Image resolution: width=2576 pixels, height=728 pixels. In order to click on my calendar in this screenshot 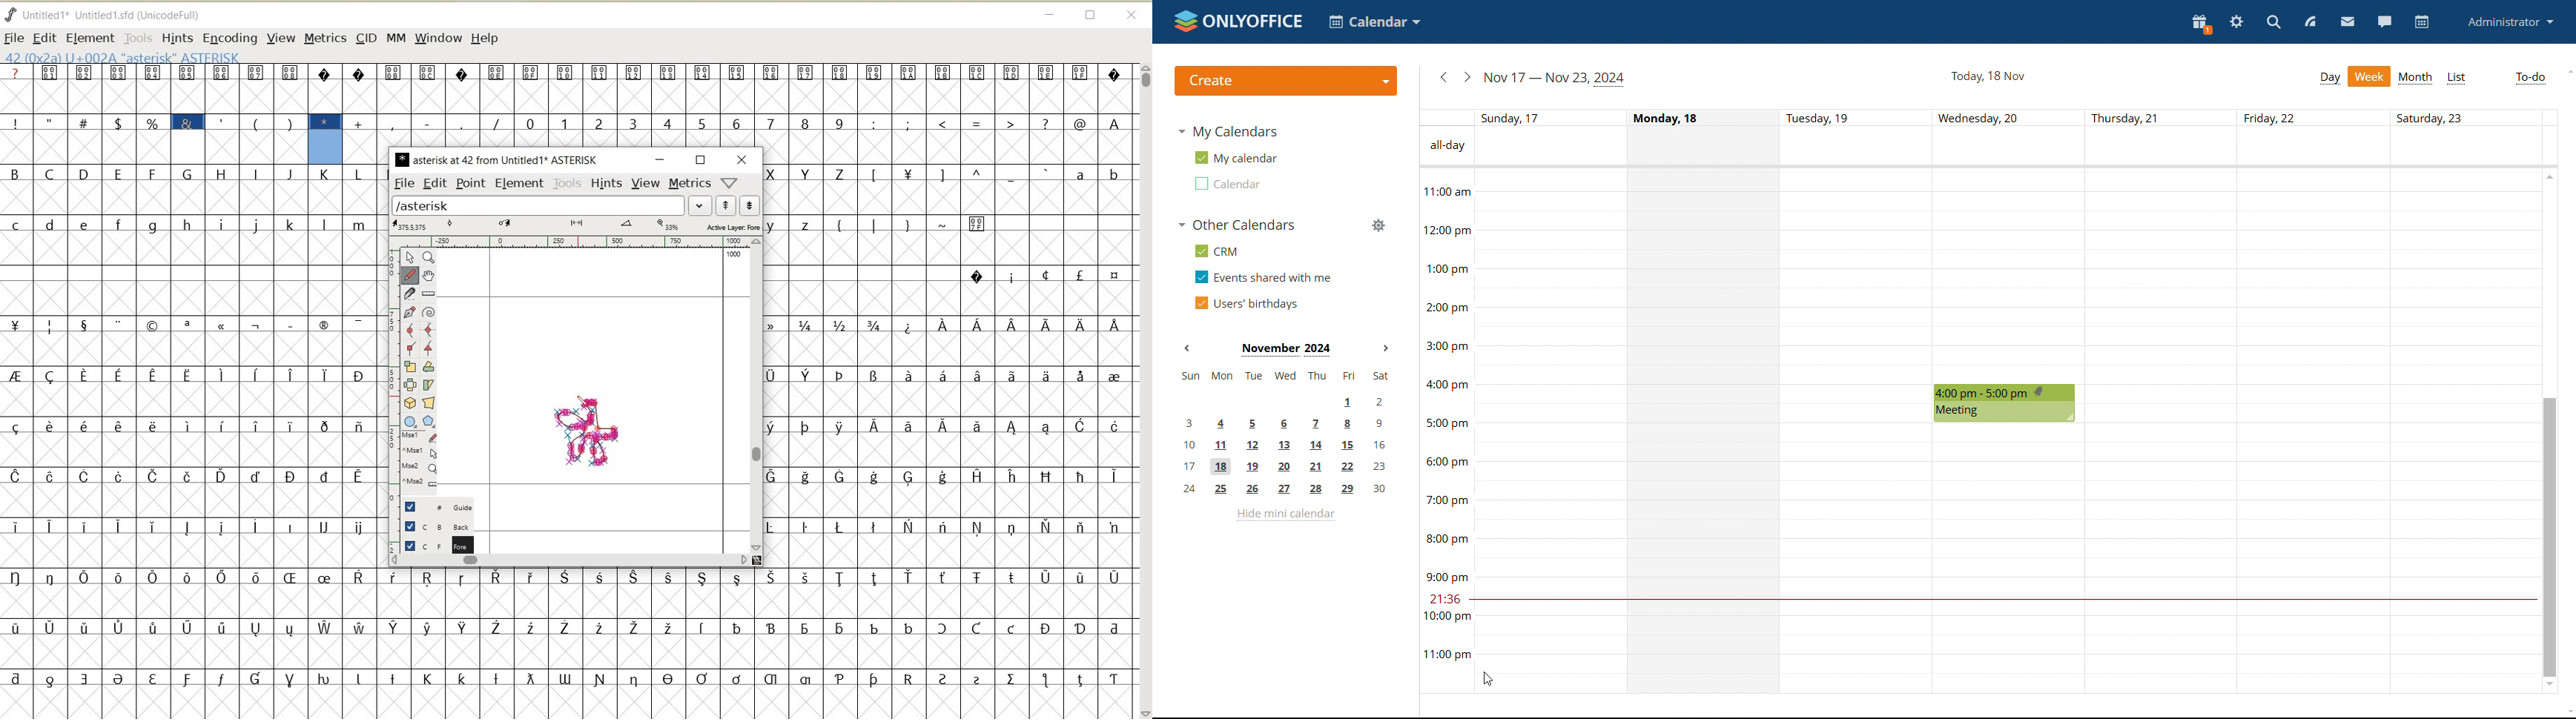, I will do `click(1235, 158)`.